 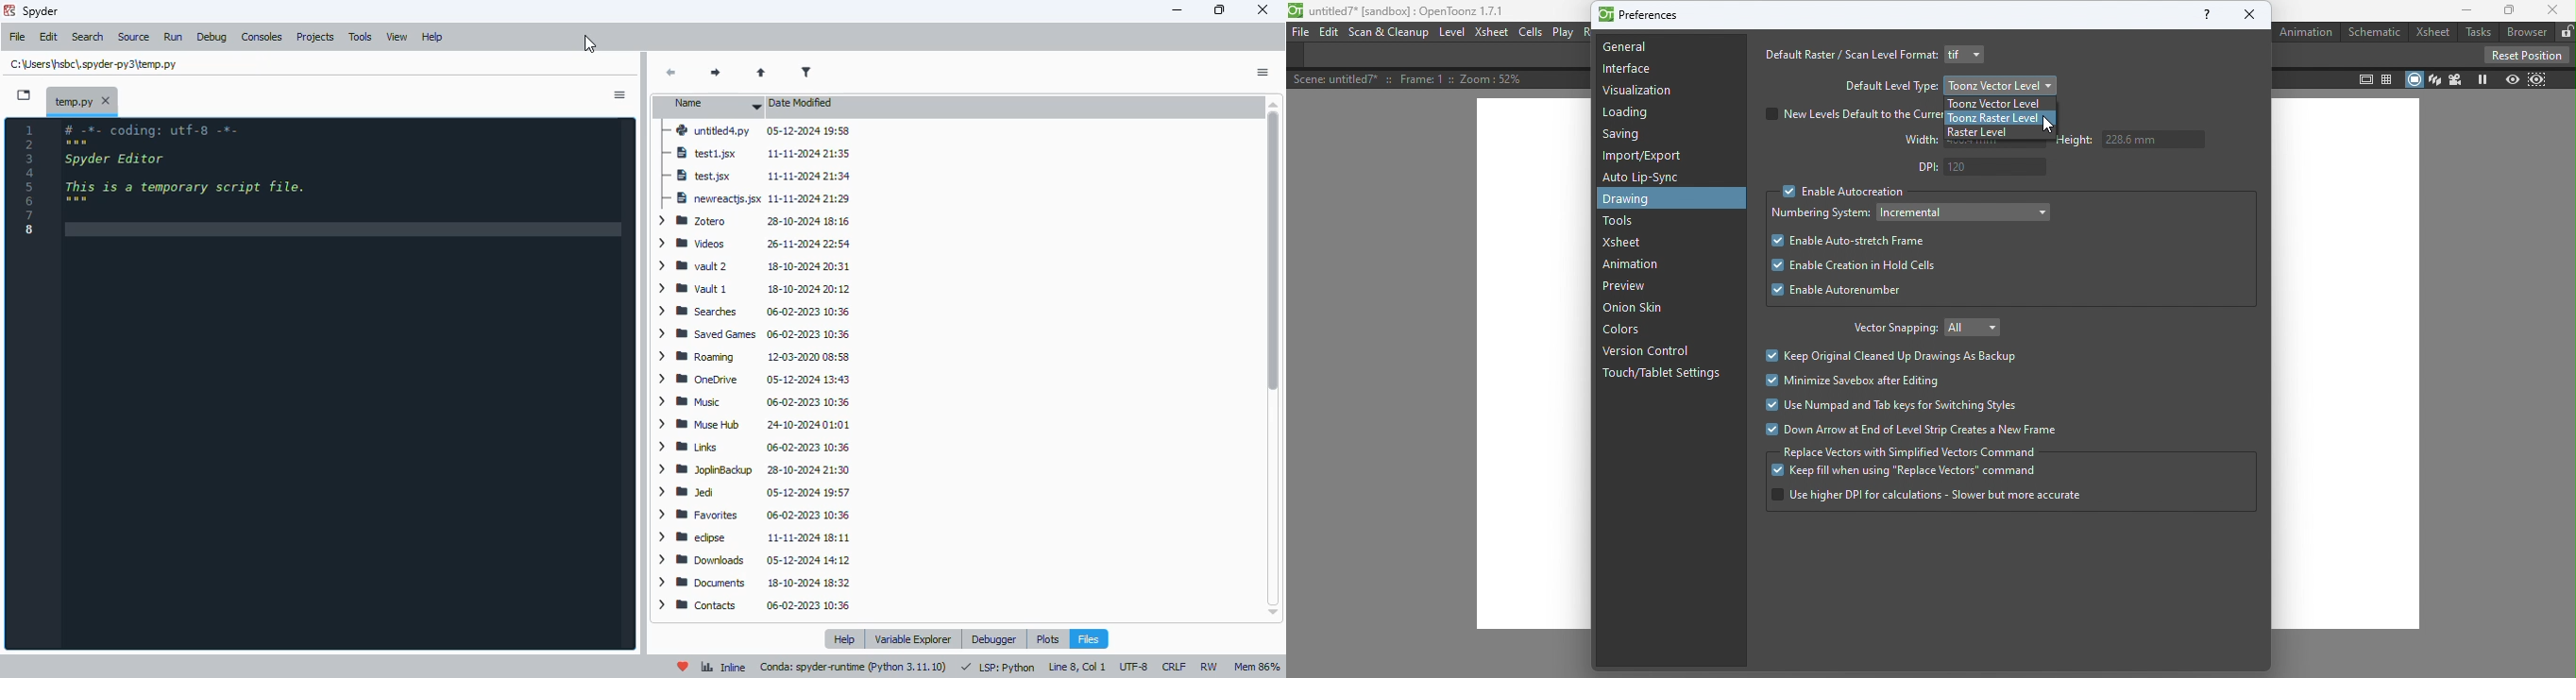 I want to click on logo, so click(x=8, y=10).